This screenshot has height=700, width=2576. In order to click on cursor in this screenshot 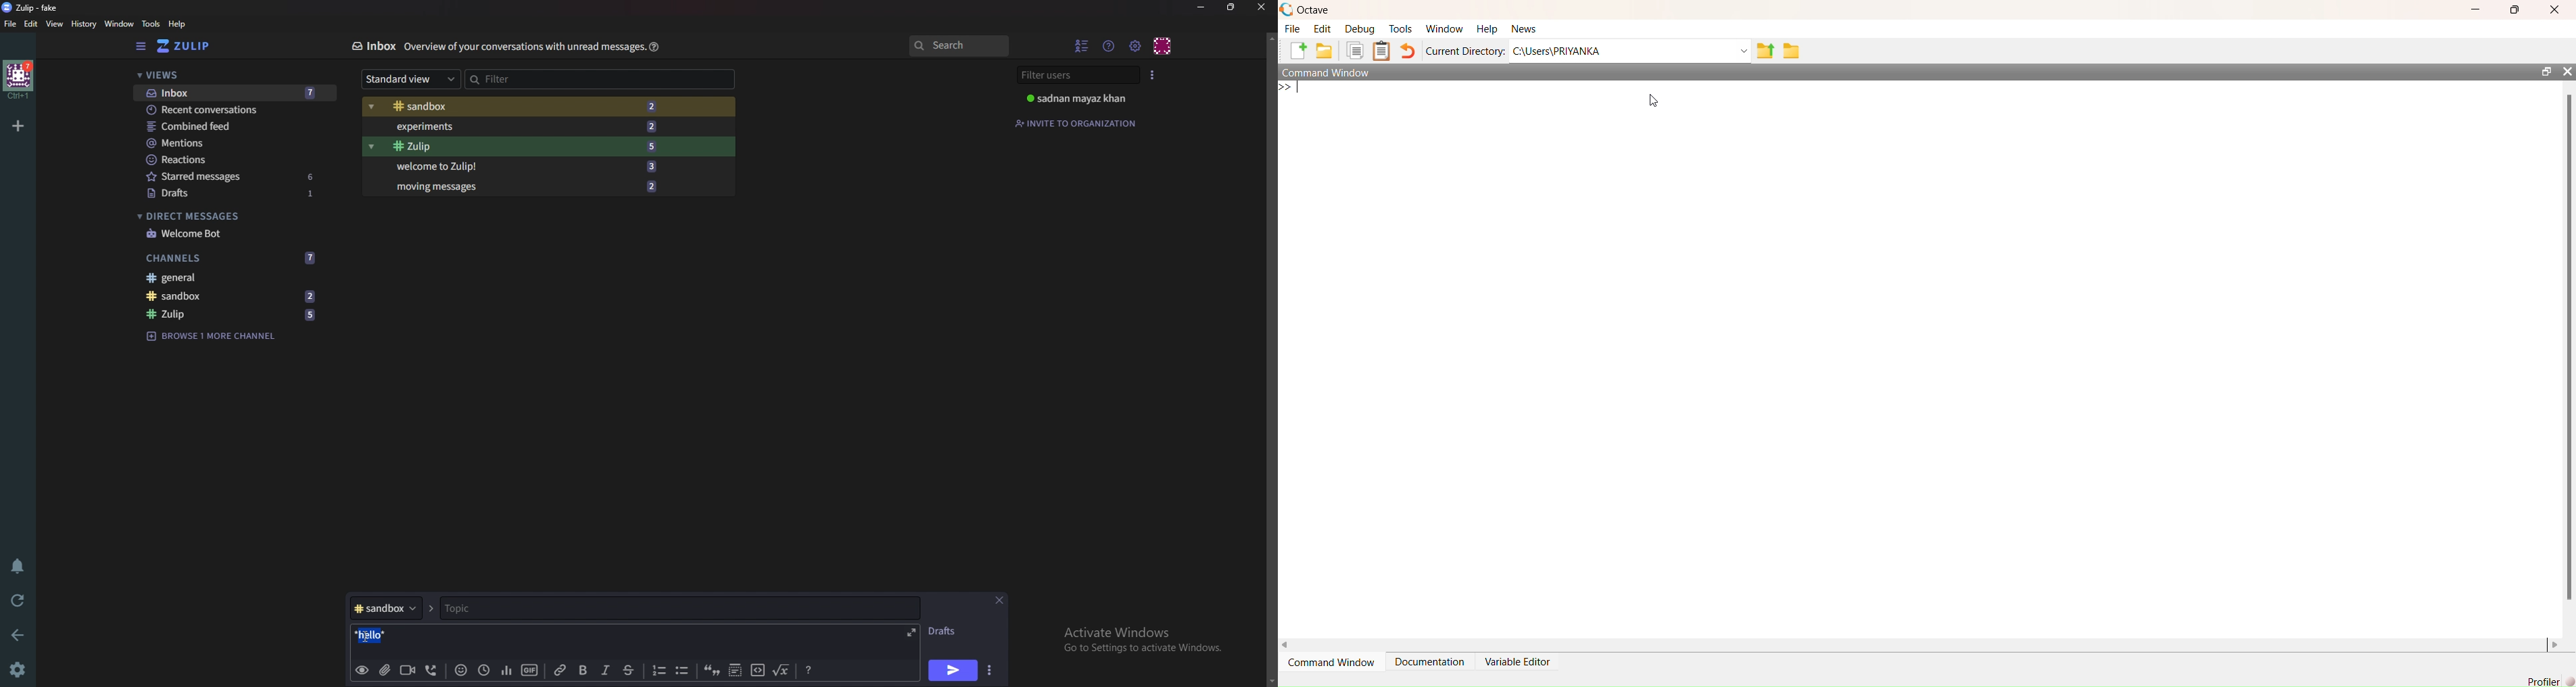, I will do `click(371, 636)`.